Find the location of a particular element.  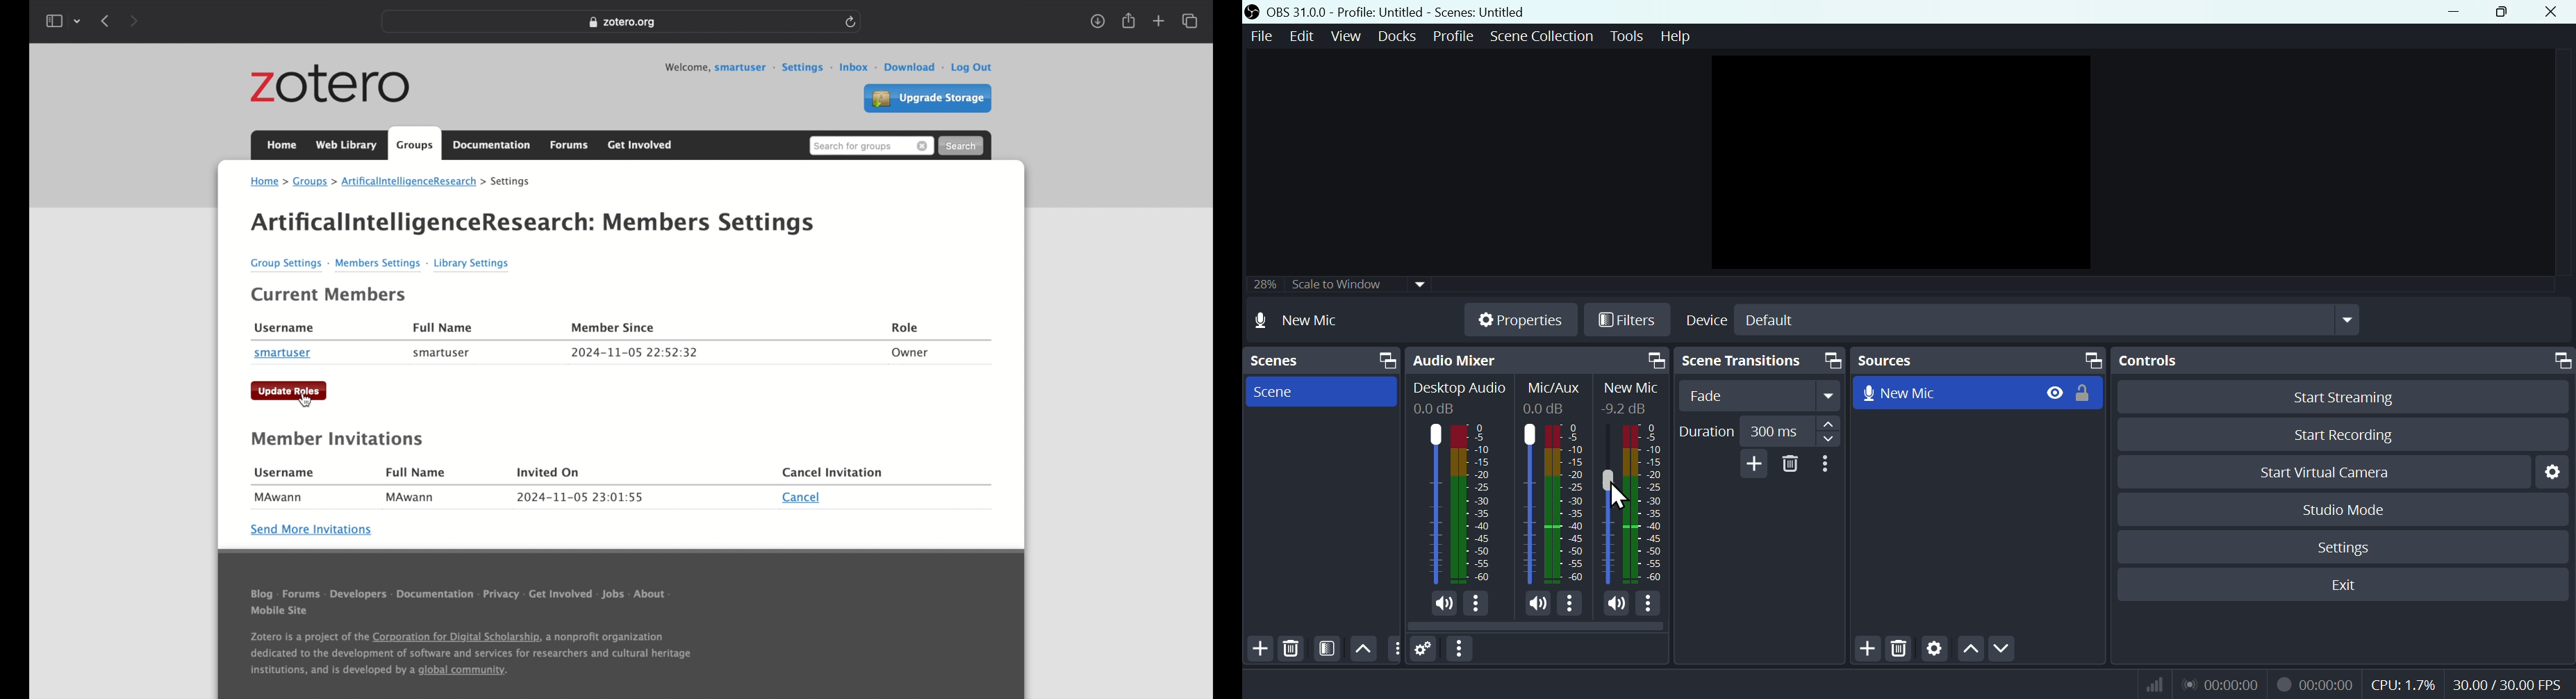

Full Name is located at coordinates (450, 326).